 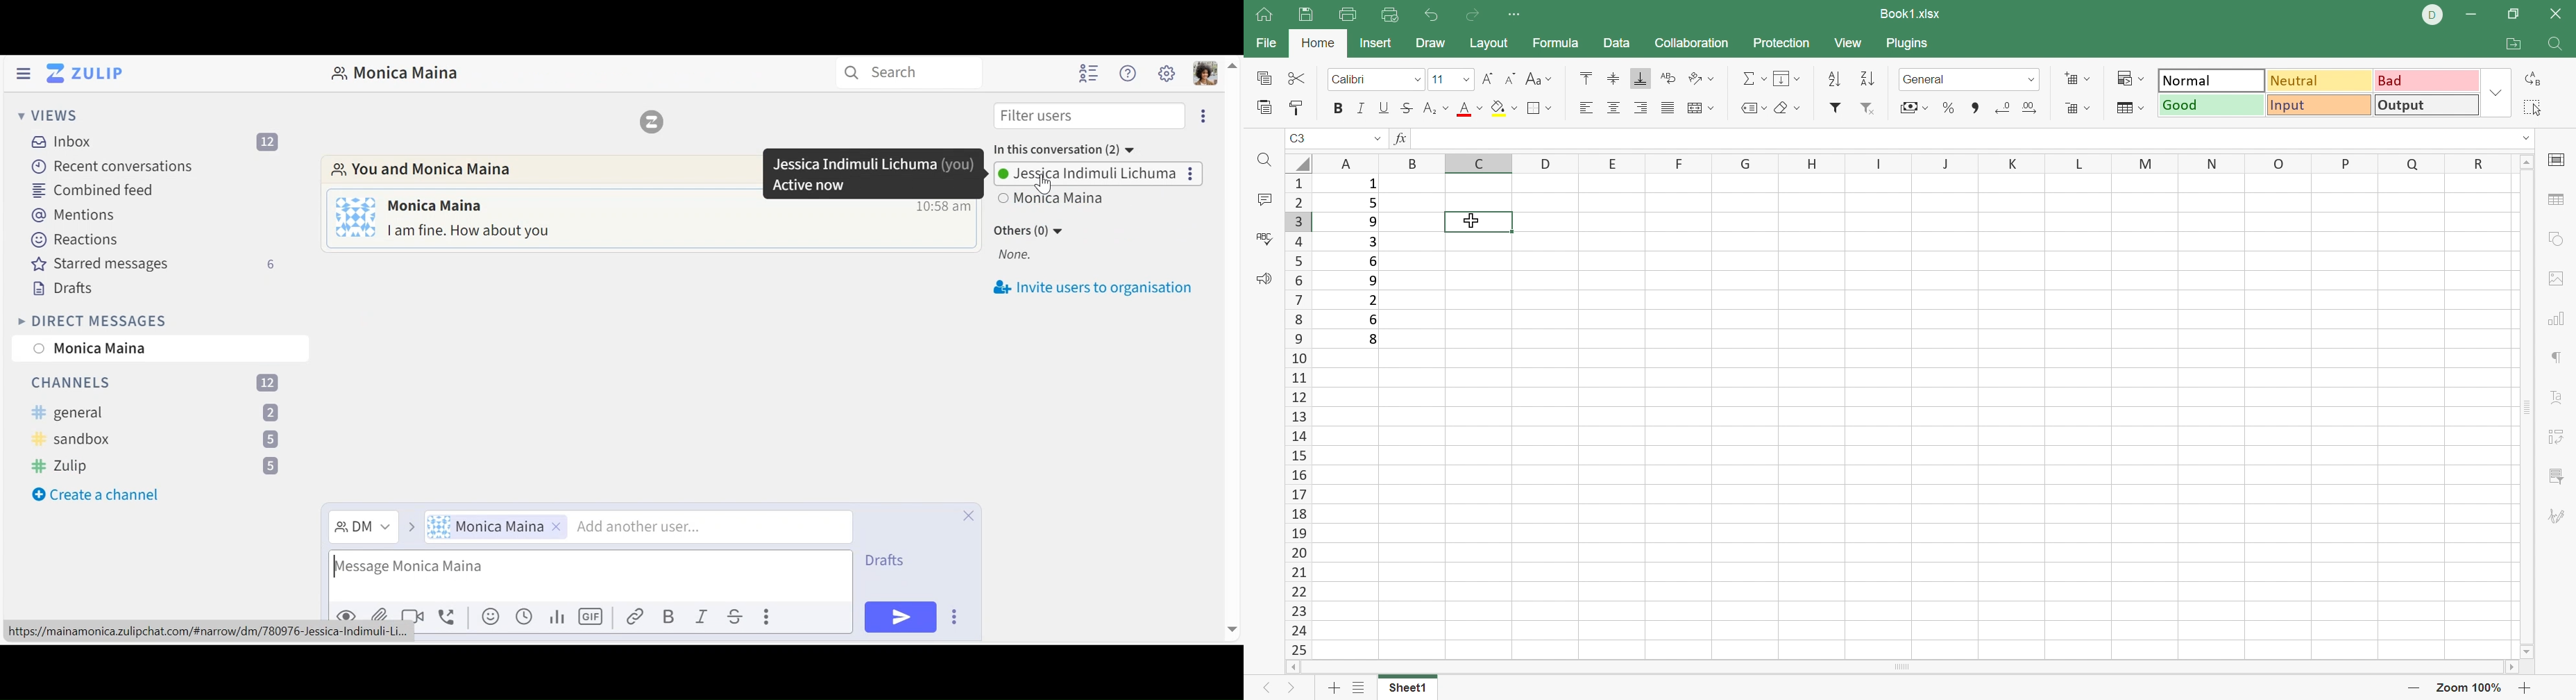 I want to click on Send, so click(x=900, y=618).